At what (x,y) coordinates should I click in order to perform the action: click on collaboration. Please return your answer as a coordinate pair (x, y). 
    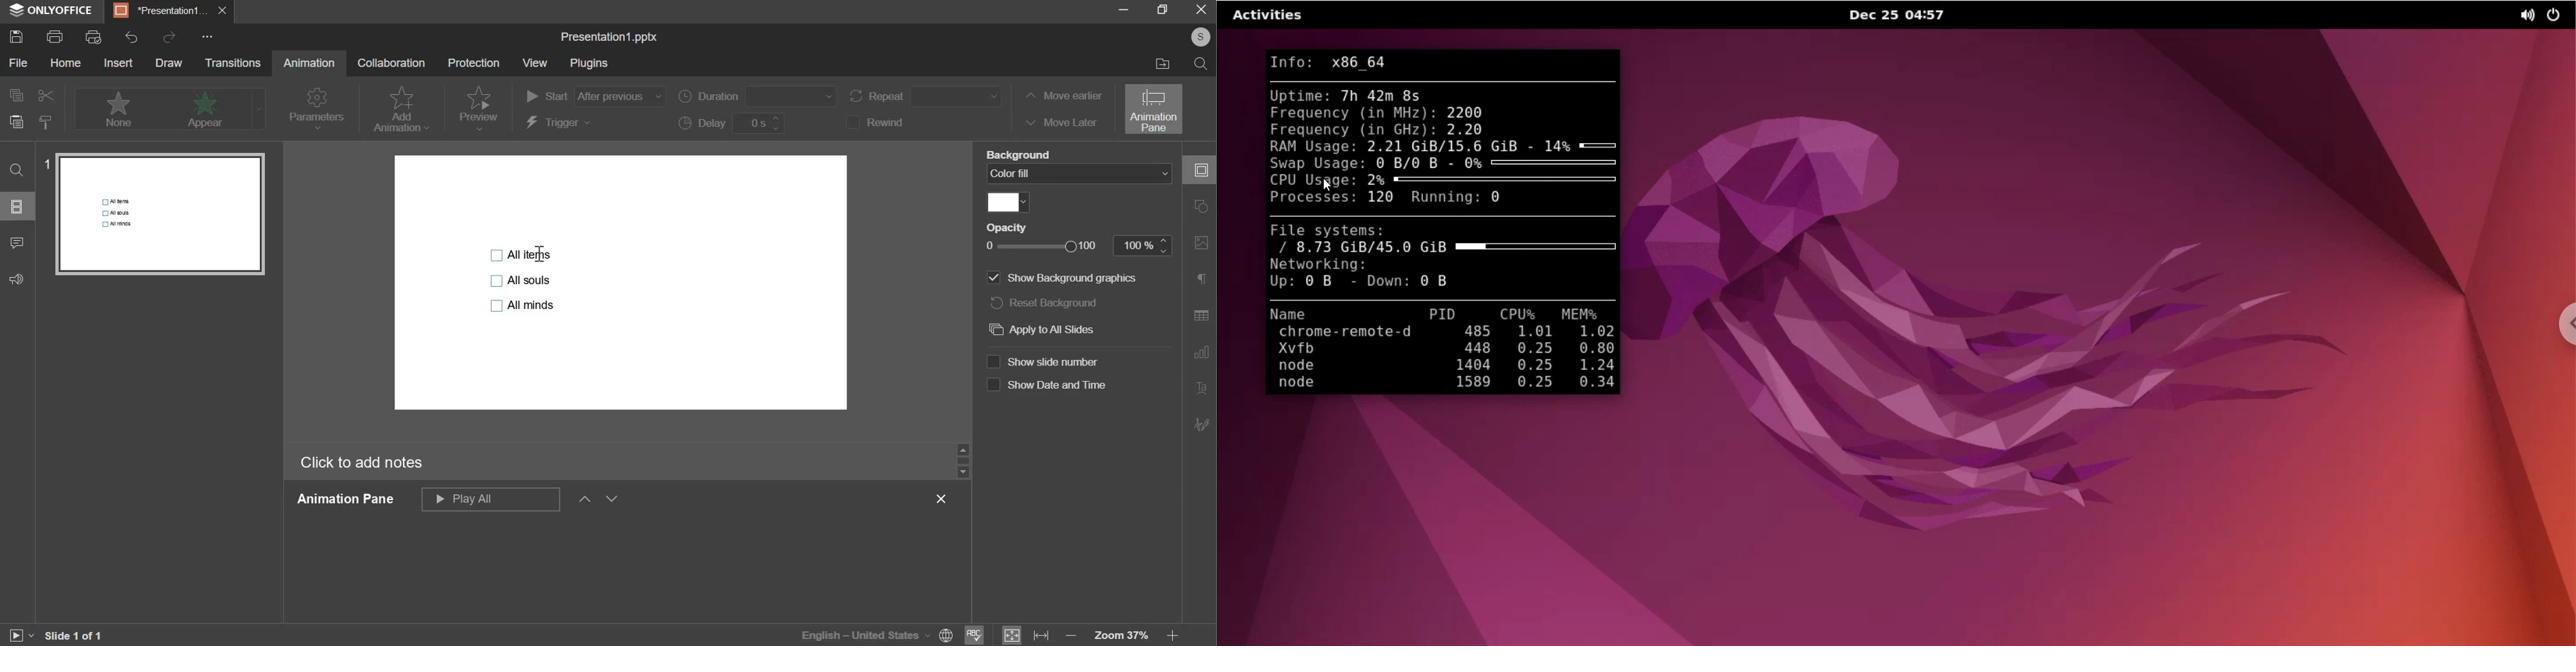
    Looking at the image, I should click on (392, 62).